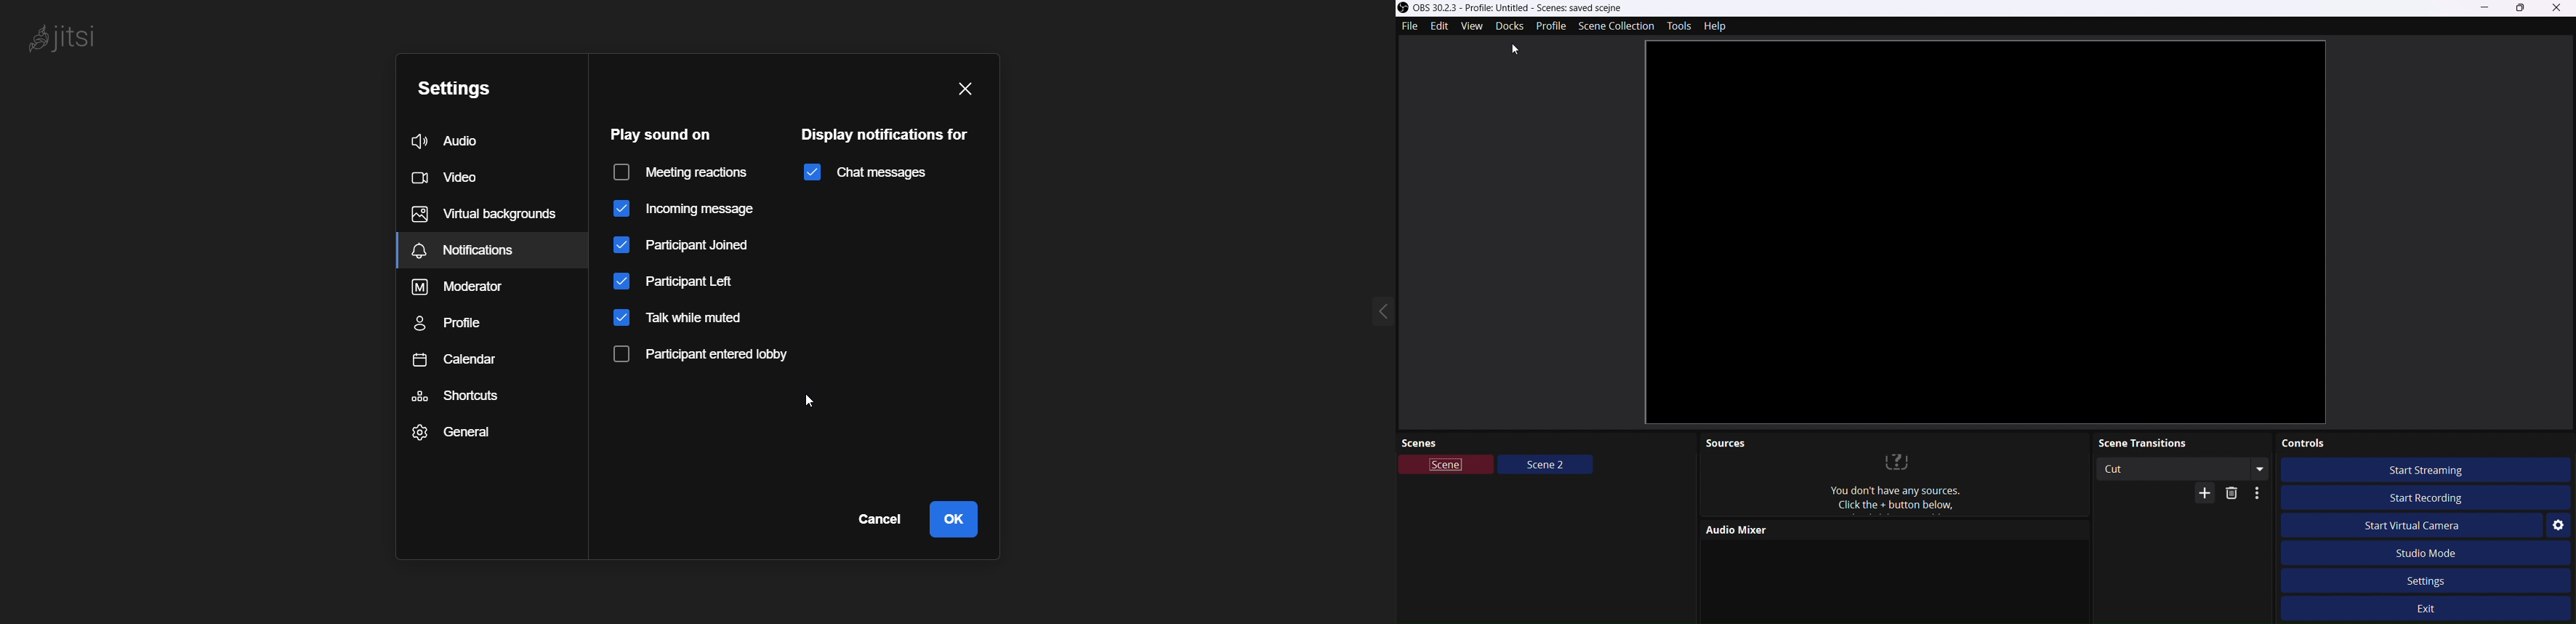 The height and width of the screenshot is (644, 2576). What do you see at coordinates (1410, 26) in the screenshot?
I see `File` at bounding box center [1410, 26].